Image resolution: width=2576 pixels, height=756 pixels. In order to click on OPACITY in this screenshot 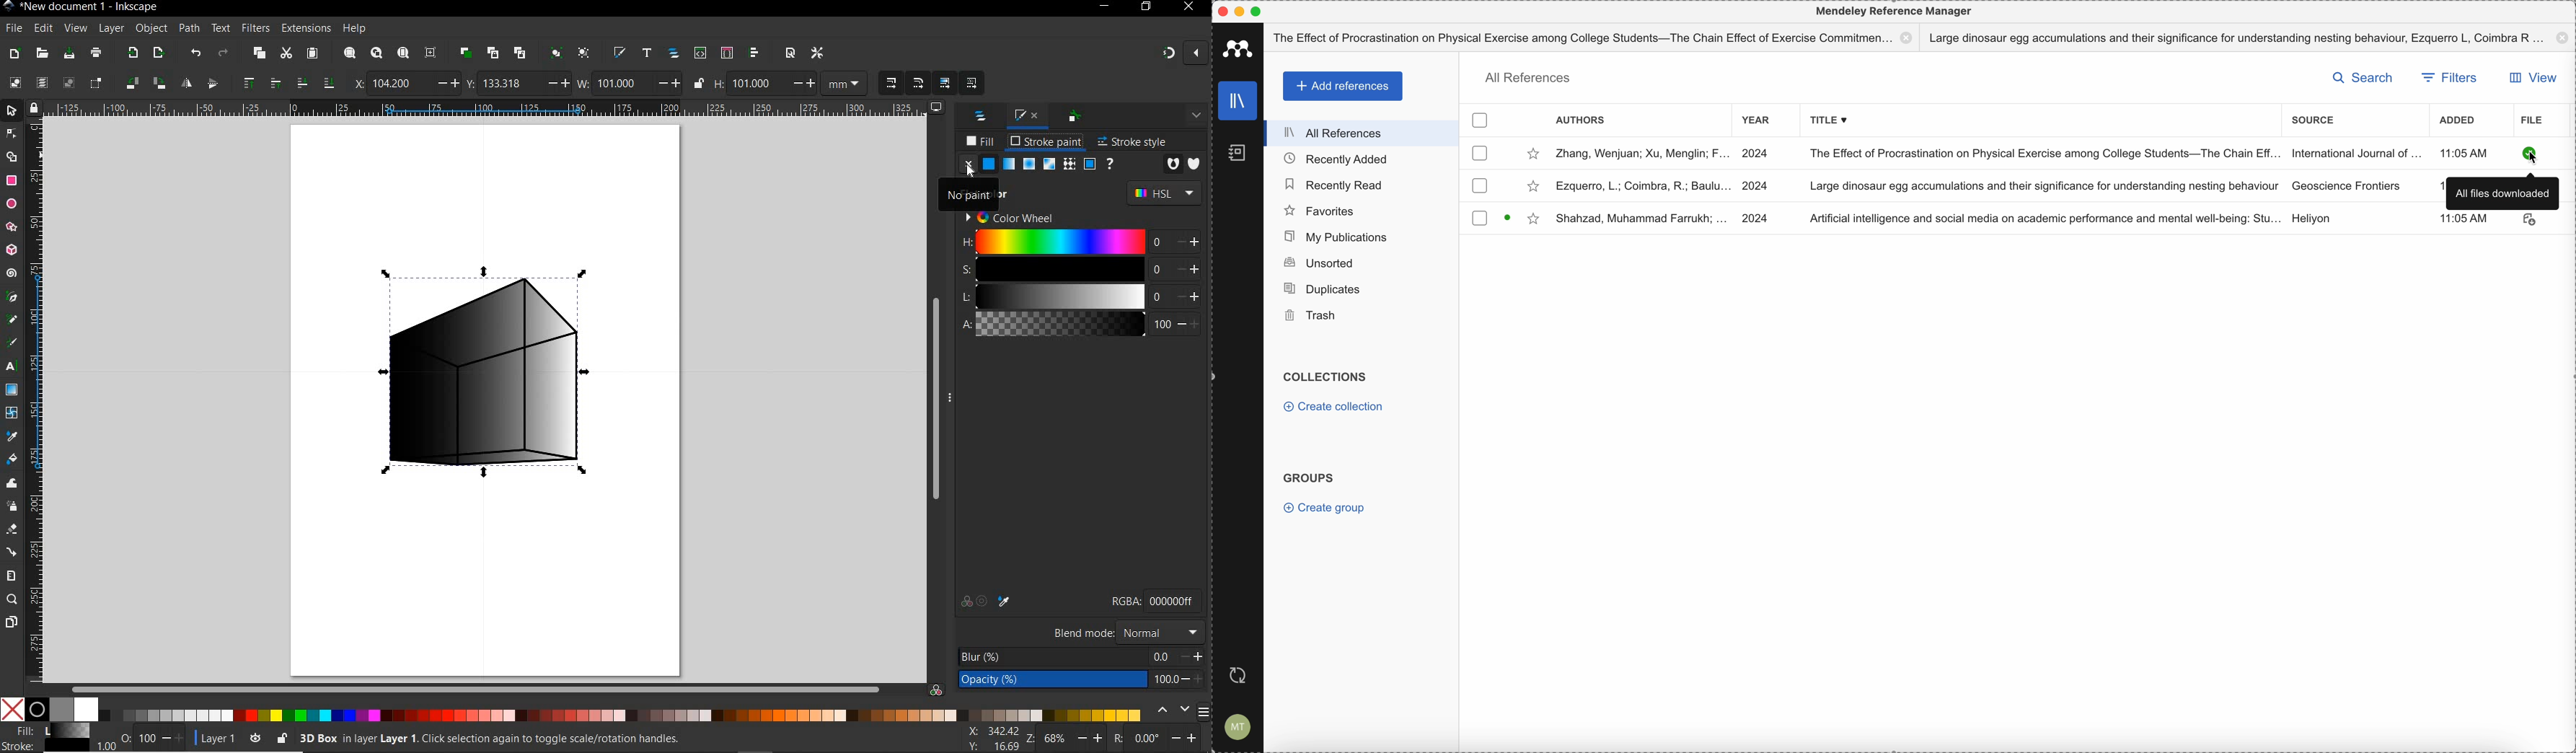, I will do `click(126, 734)`.